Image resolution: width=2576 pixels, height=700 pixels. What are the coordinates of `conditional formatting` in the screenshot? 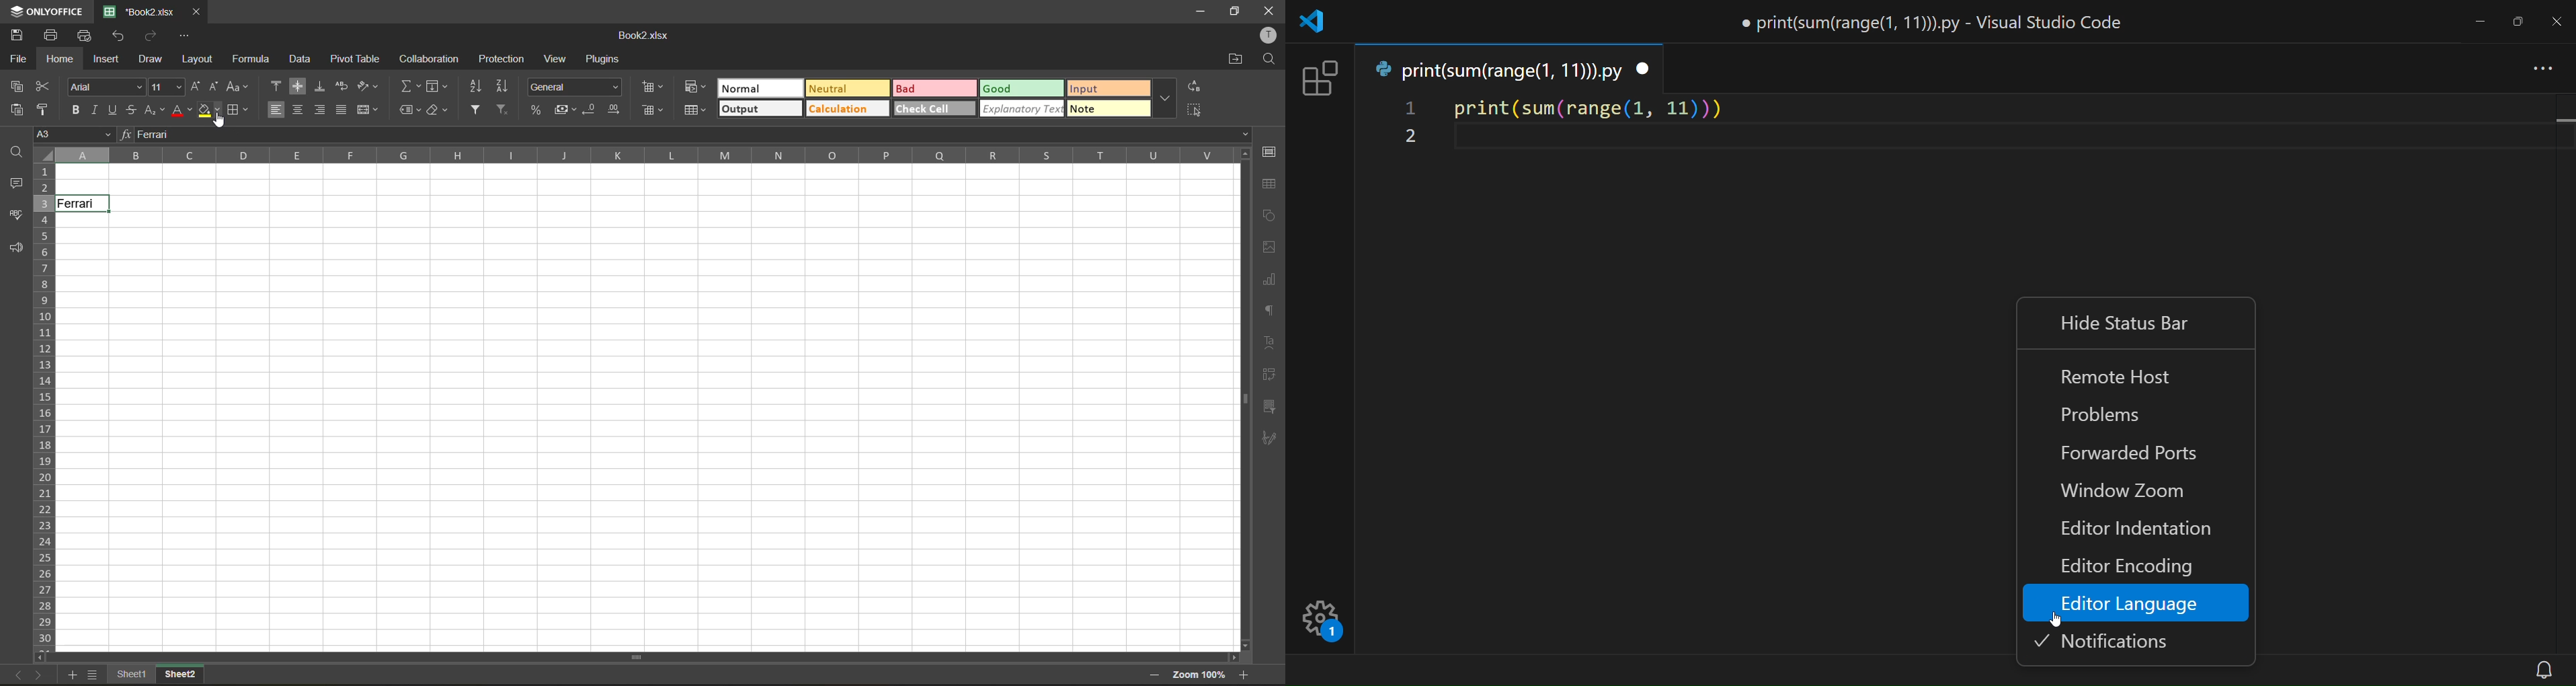 It's located at (692, 88).